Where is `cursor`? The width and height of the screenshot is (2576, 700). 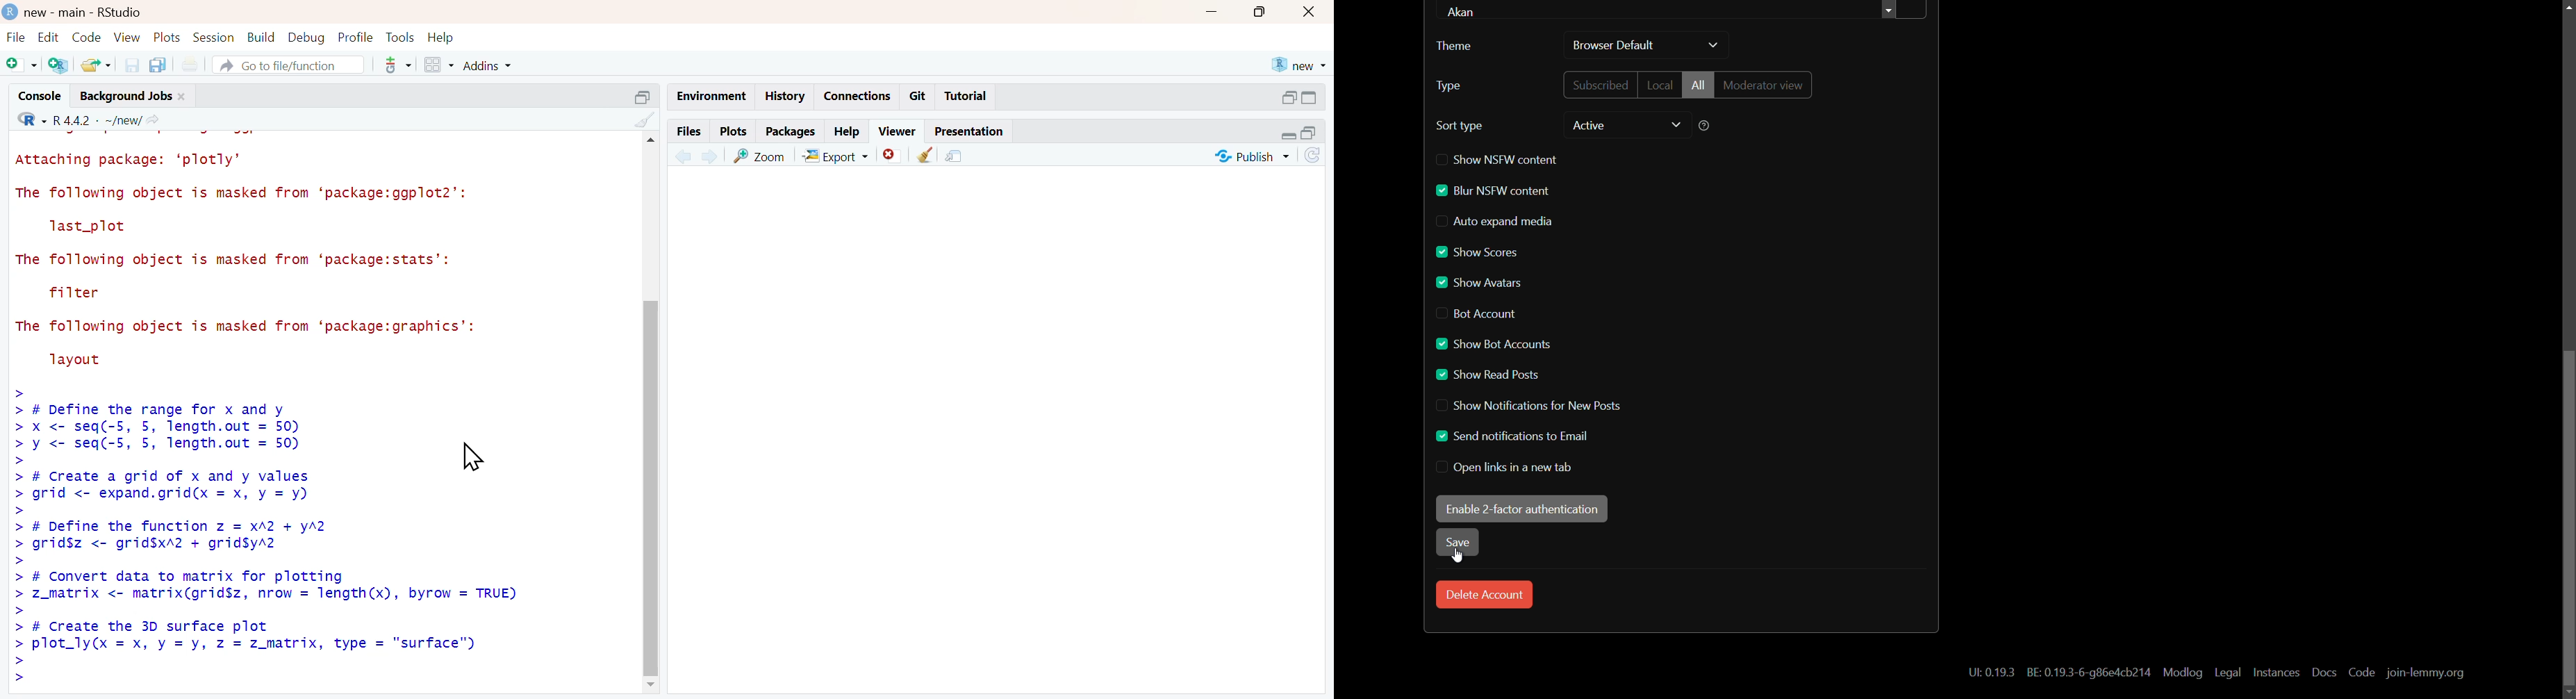
cursor is located at coordinates (471, 459).